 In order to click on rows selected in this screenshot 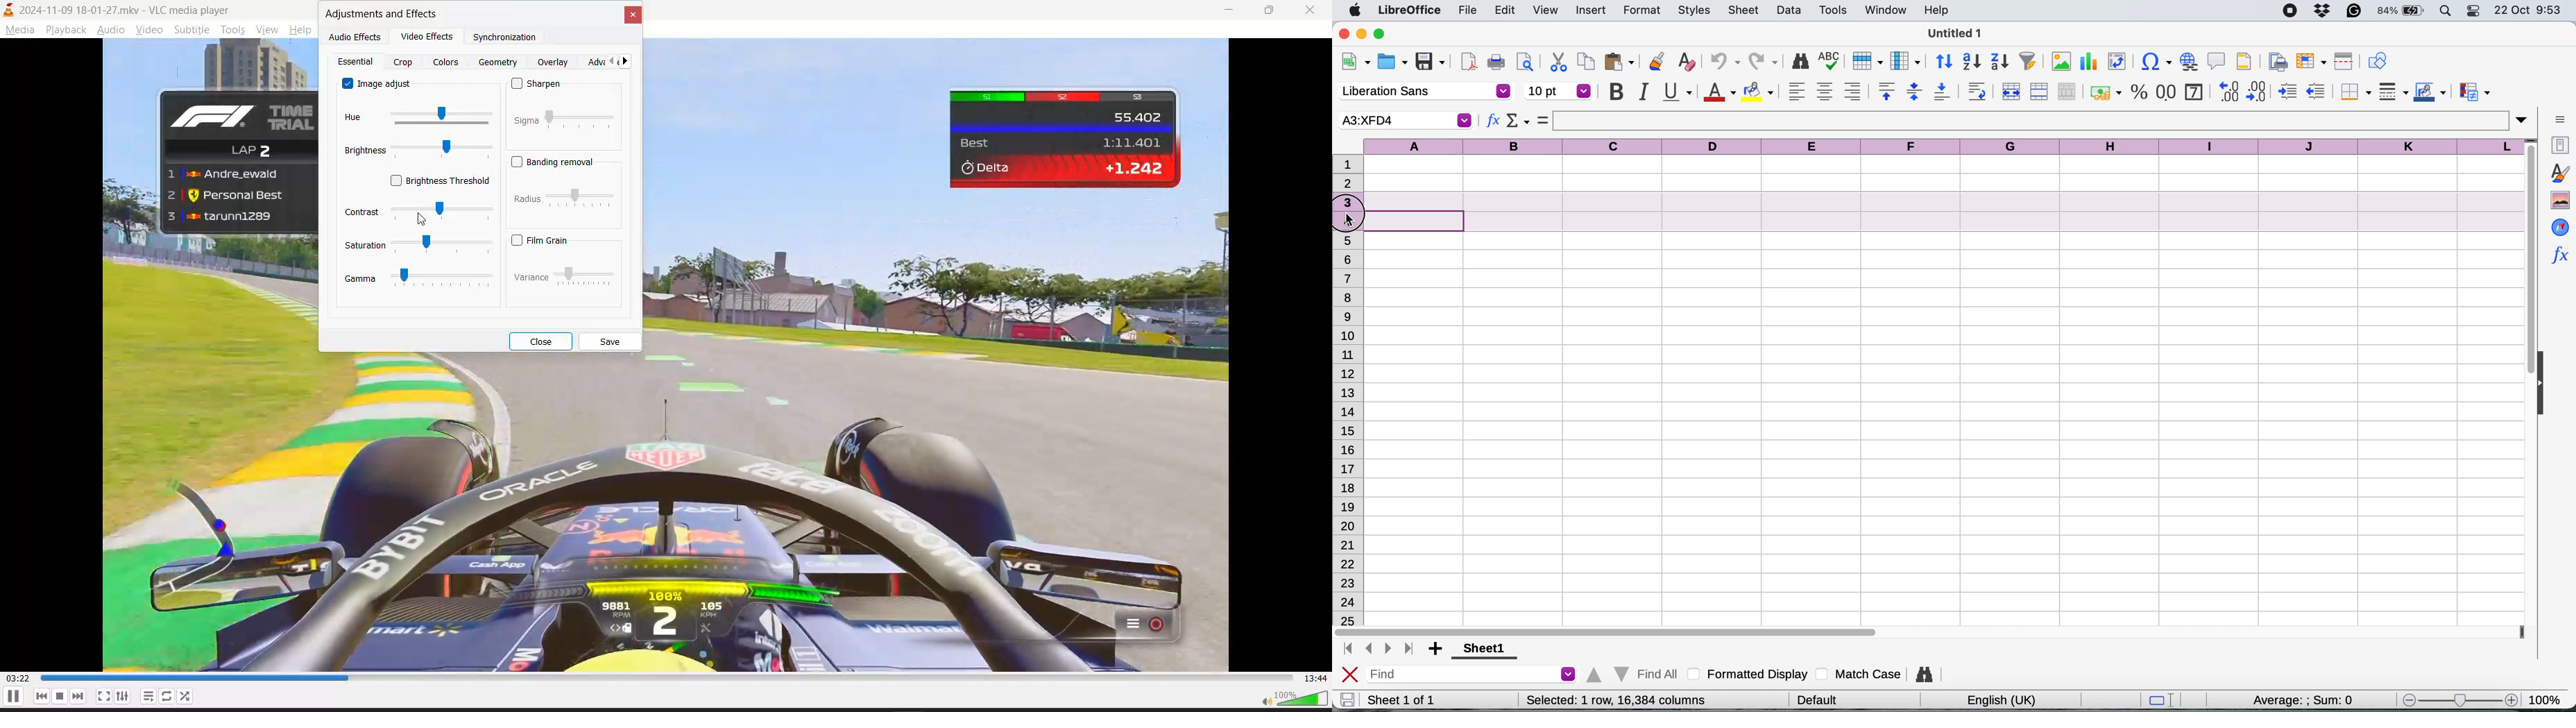, I will do `click(1922, 212)`.